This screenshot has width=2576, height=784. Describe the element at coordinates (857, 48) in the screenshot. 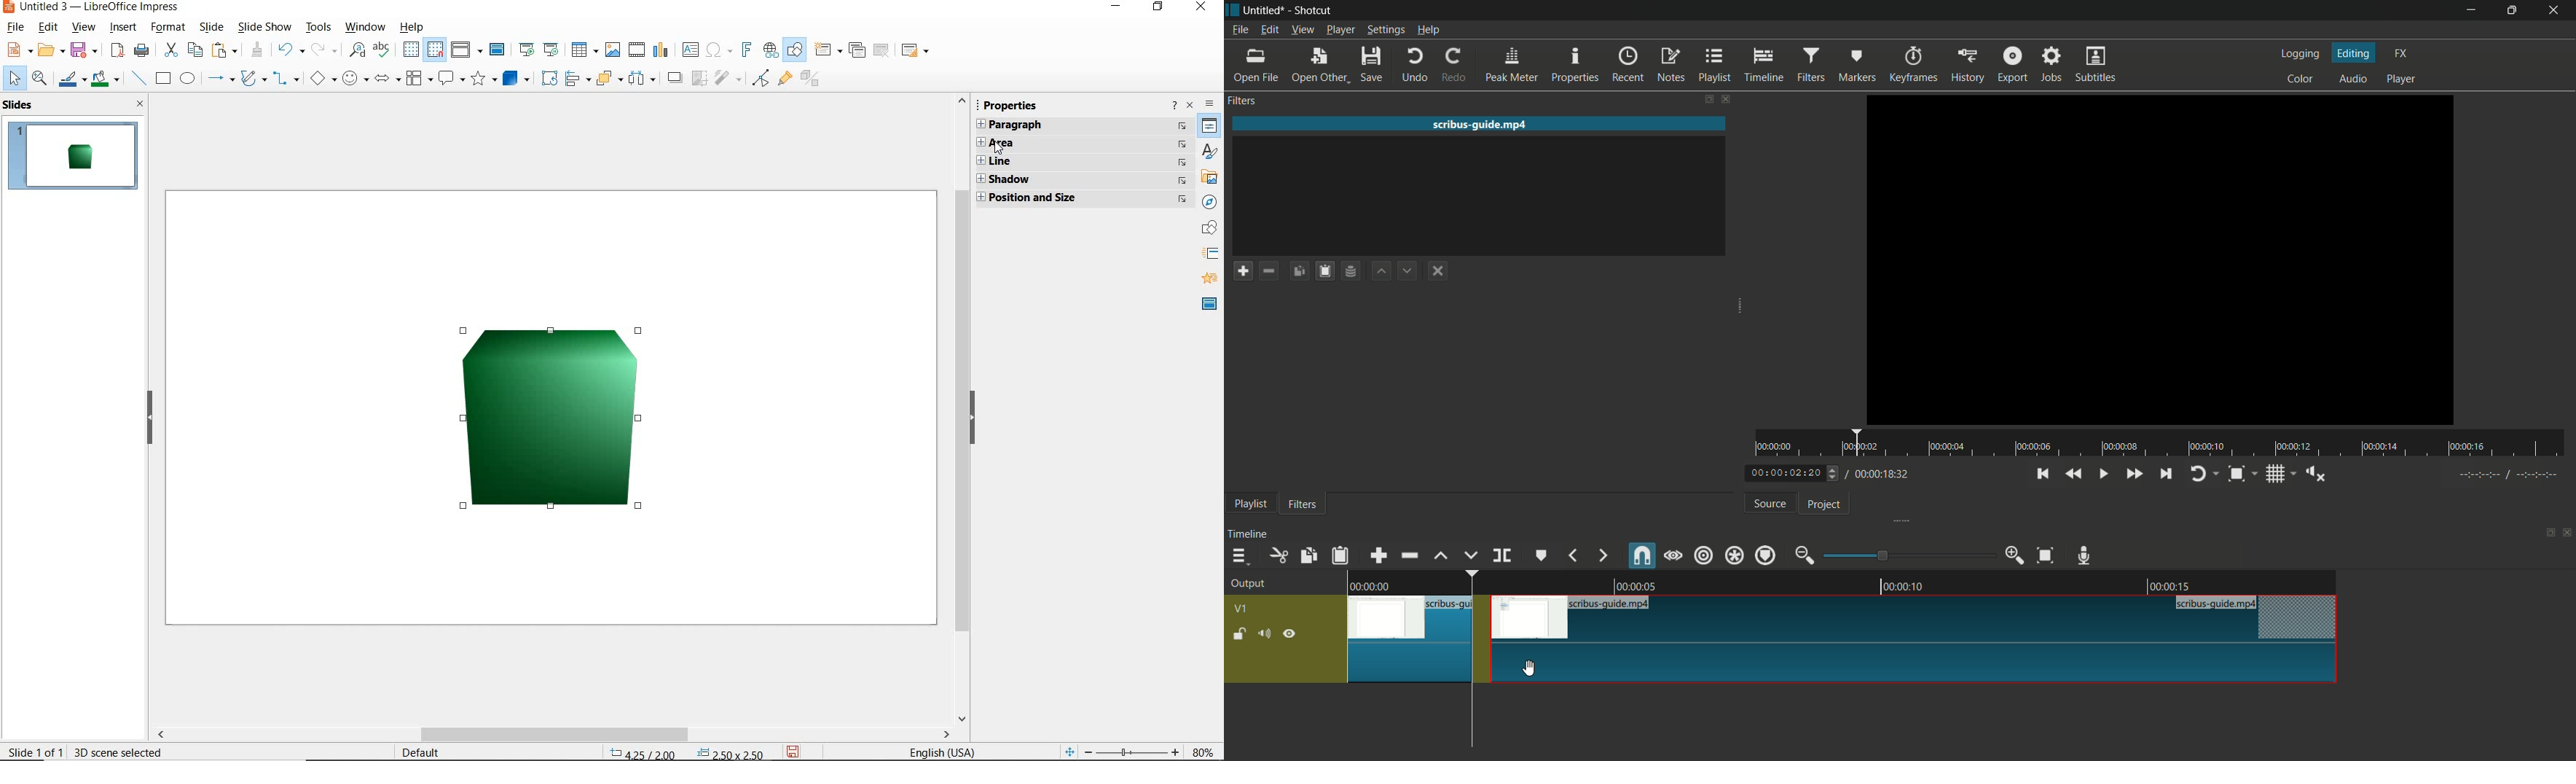

I see `duplicate slide` at that location.